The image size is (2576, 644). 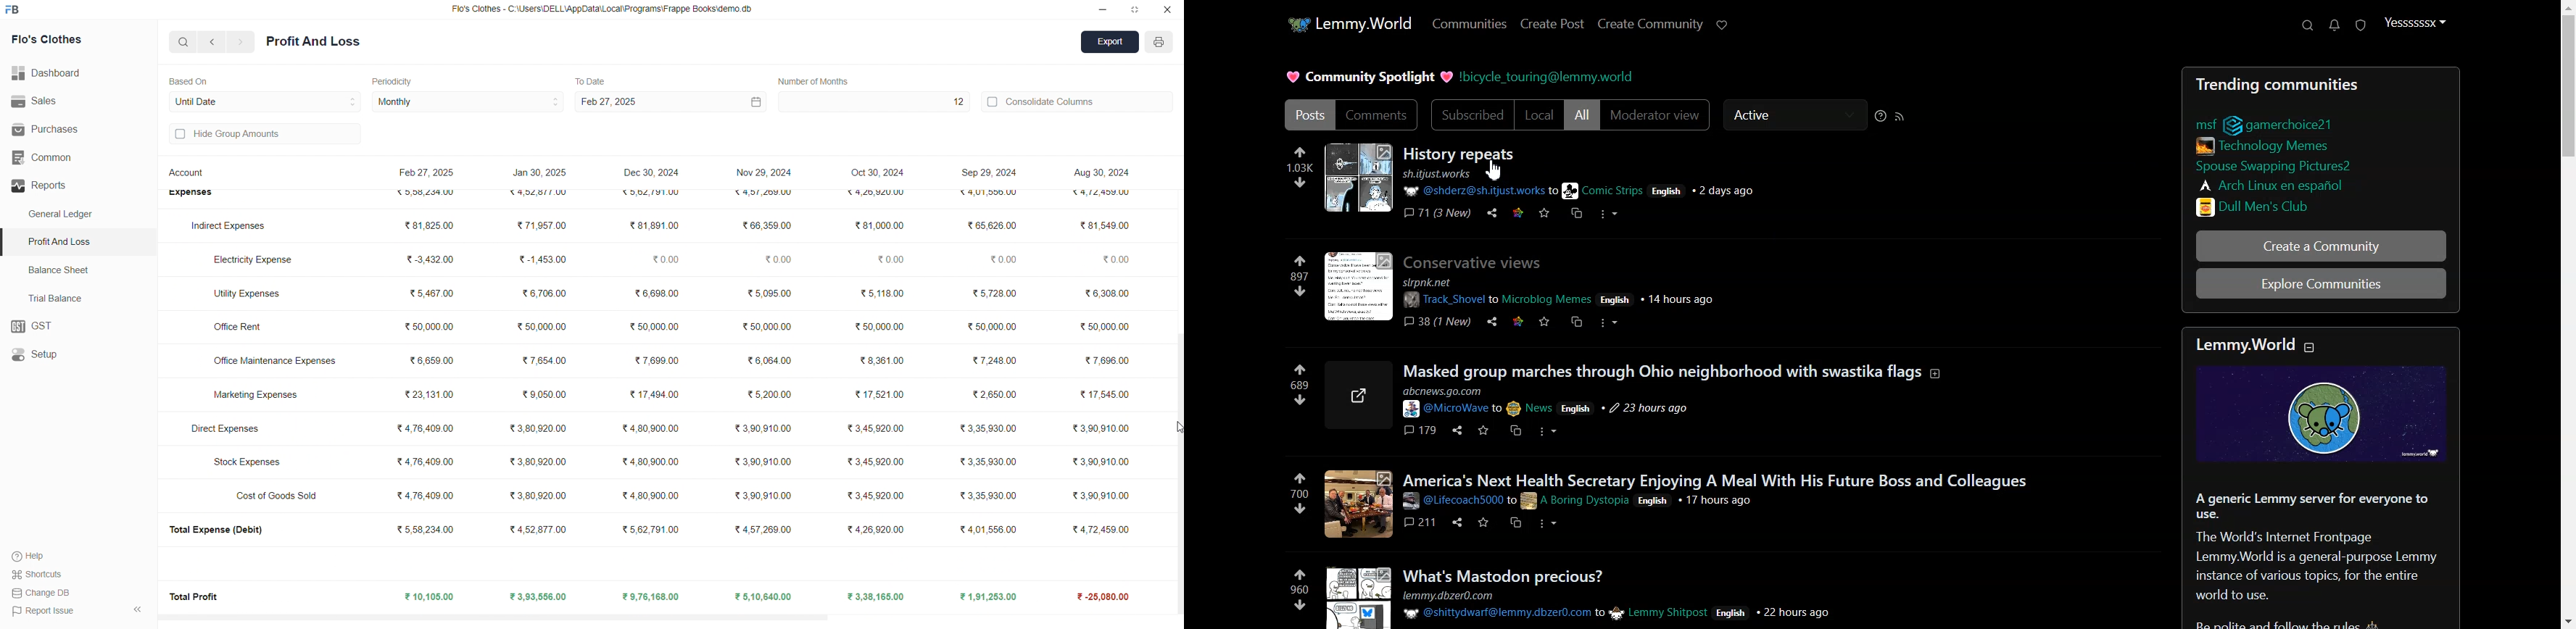 I want to click on ₹ 3,45,920.00, so click(x=875, y=461).